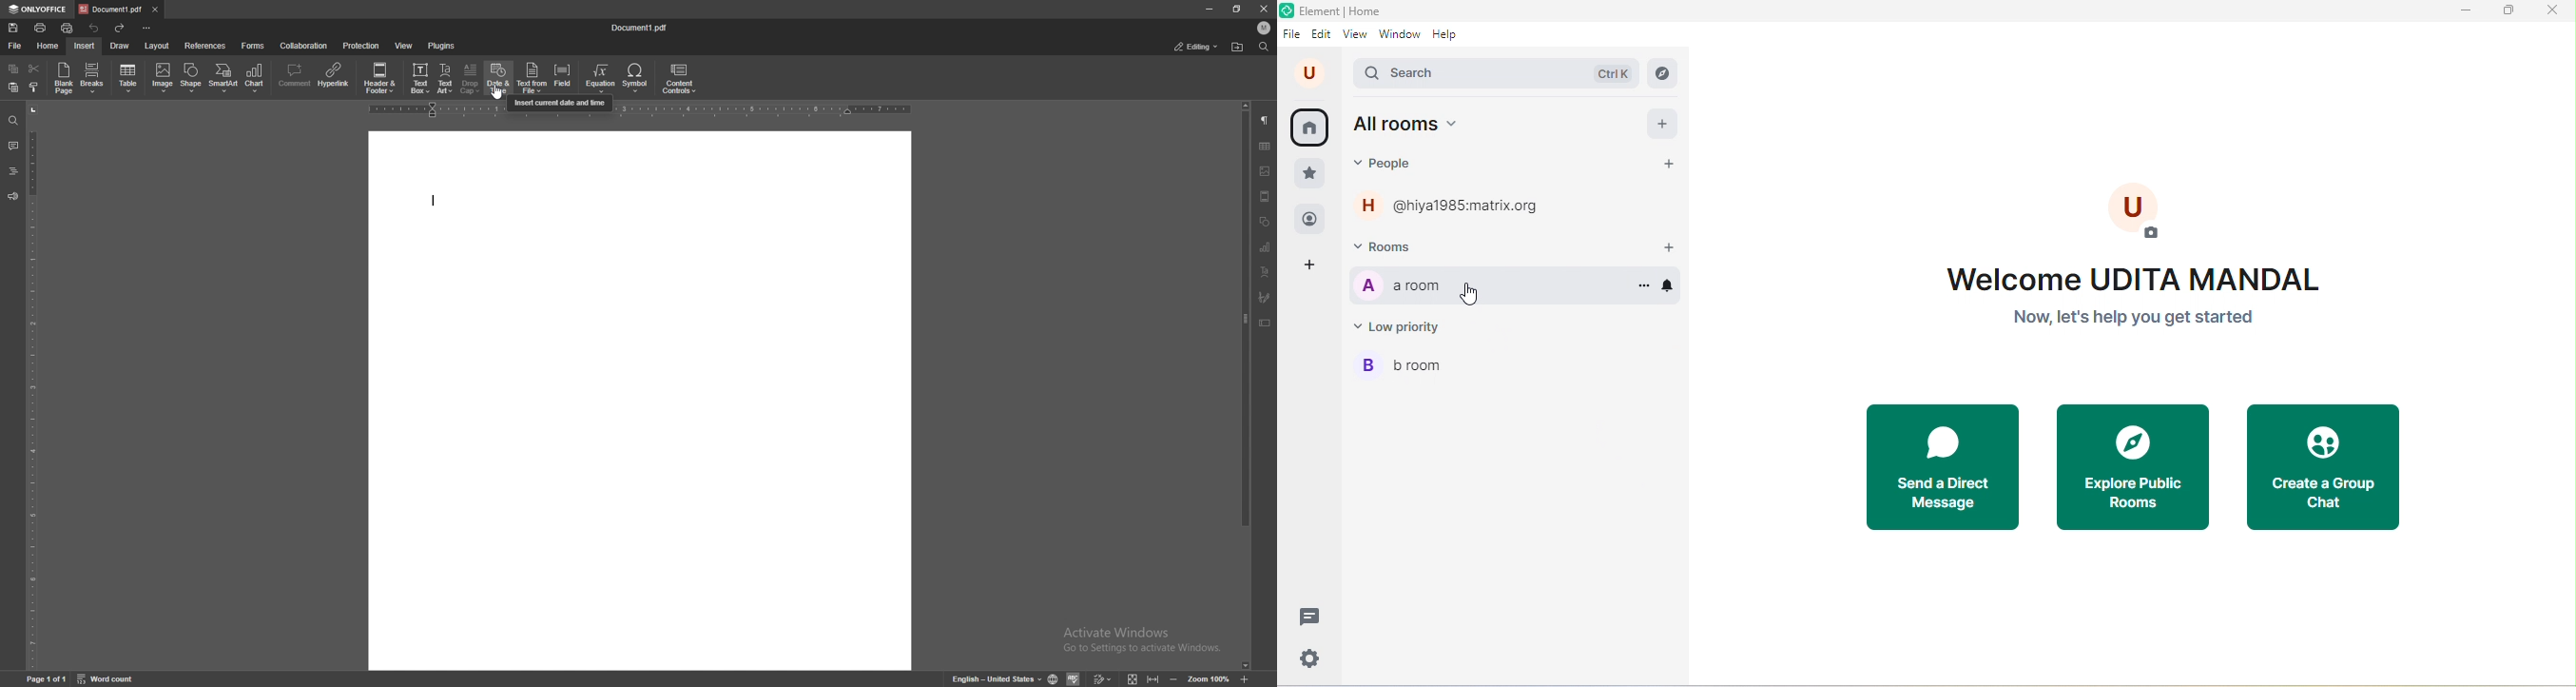 This screenshot has width=2576, height=700. What do you see at coordinates (1407, 126) in the screenshot?
I see `all rooms` at bounding box center [1407, 126].